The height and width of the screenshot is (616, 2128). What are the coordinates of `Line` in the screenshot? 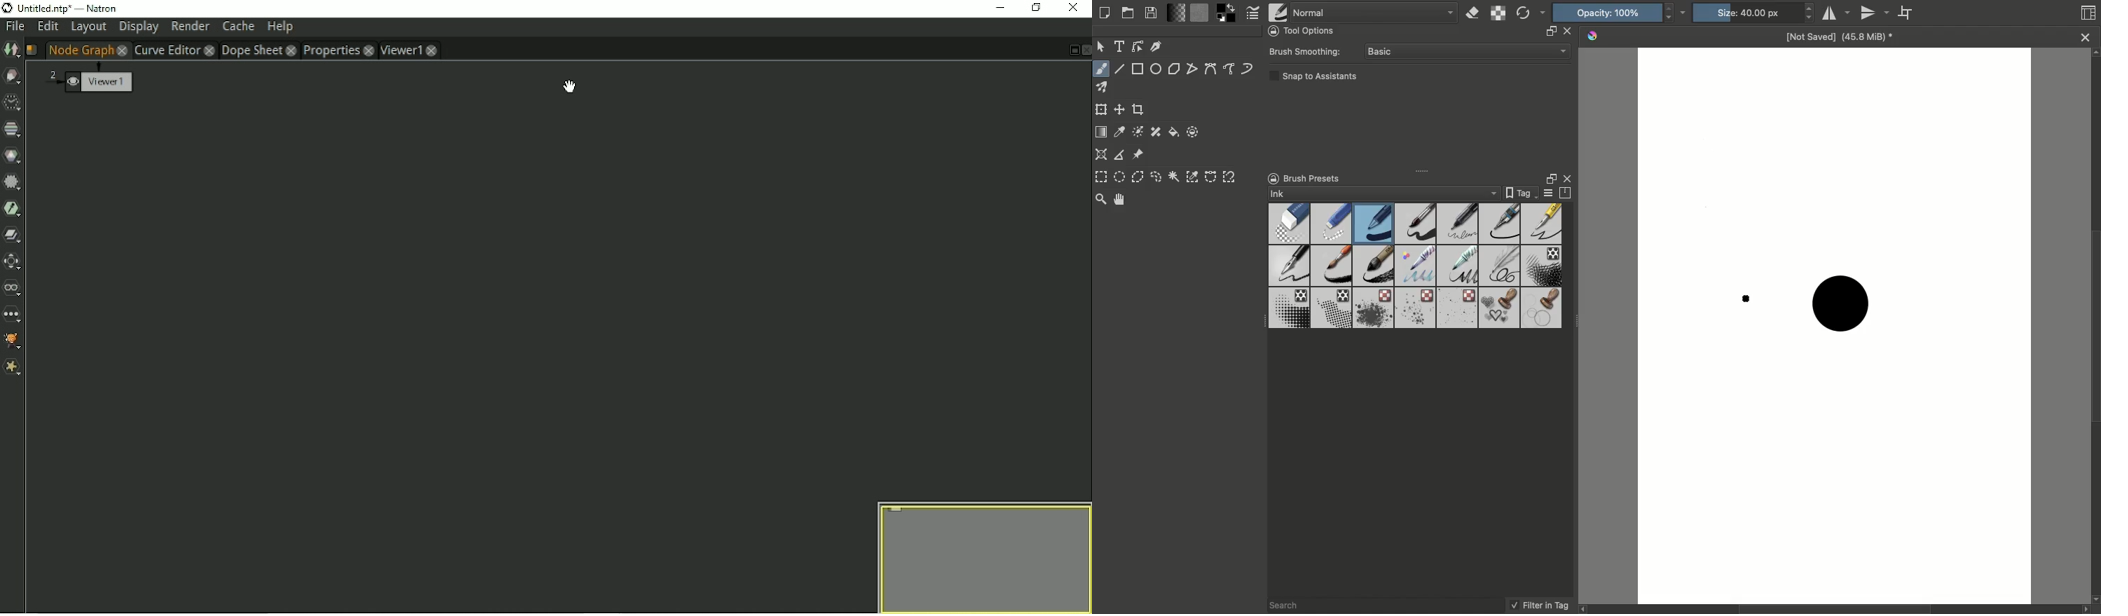 It's located at (1119, 69).